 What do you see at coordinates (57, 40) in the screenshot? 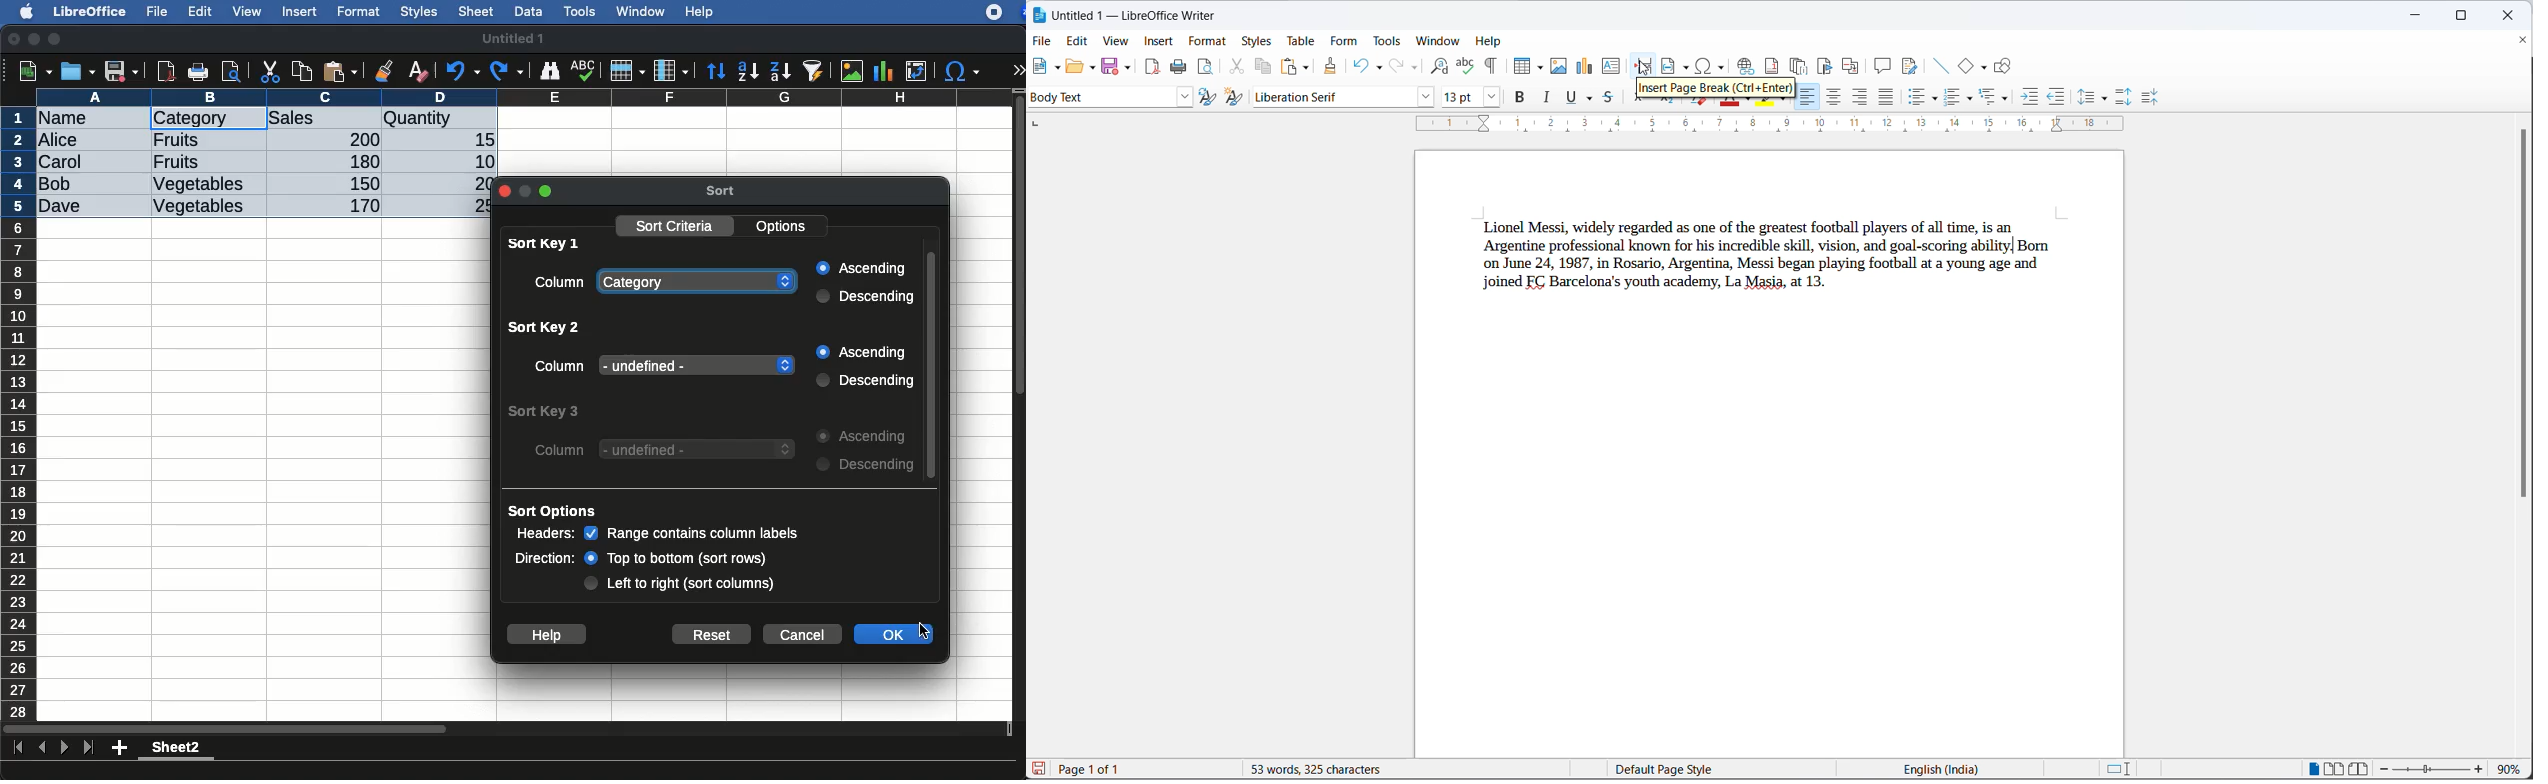
I see `maximize` at bounding box center [57, 40].